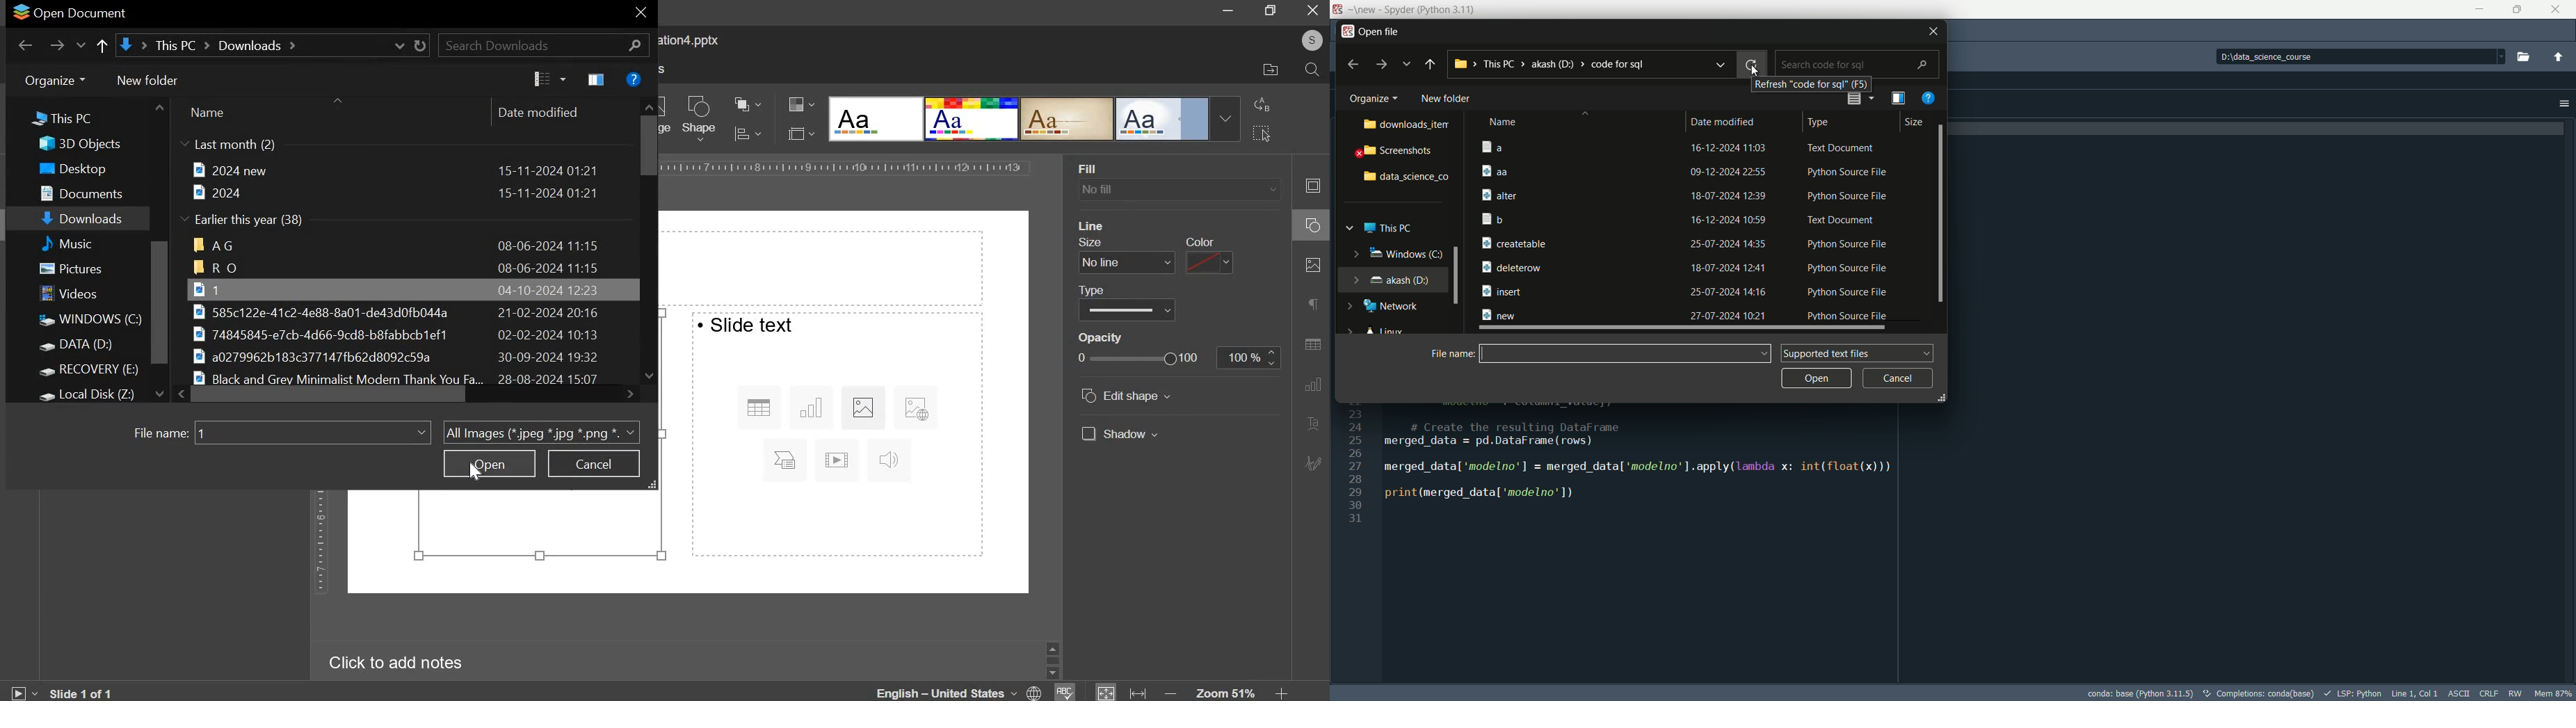  I want to click on rw, so click(2516, 693).